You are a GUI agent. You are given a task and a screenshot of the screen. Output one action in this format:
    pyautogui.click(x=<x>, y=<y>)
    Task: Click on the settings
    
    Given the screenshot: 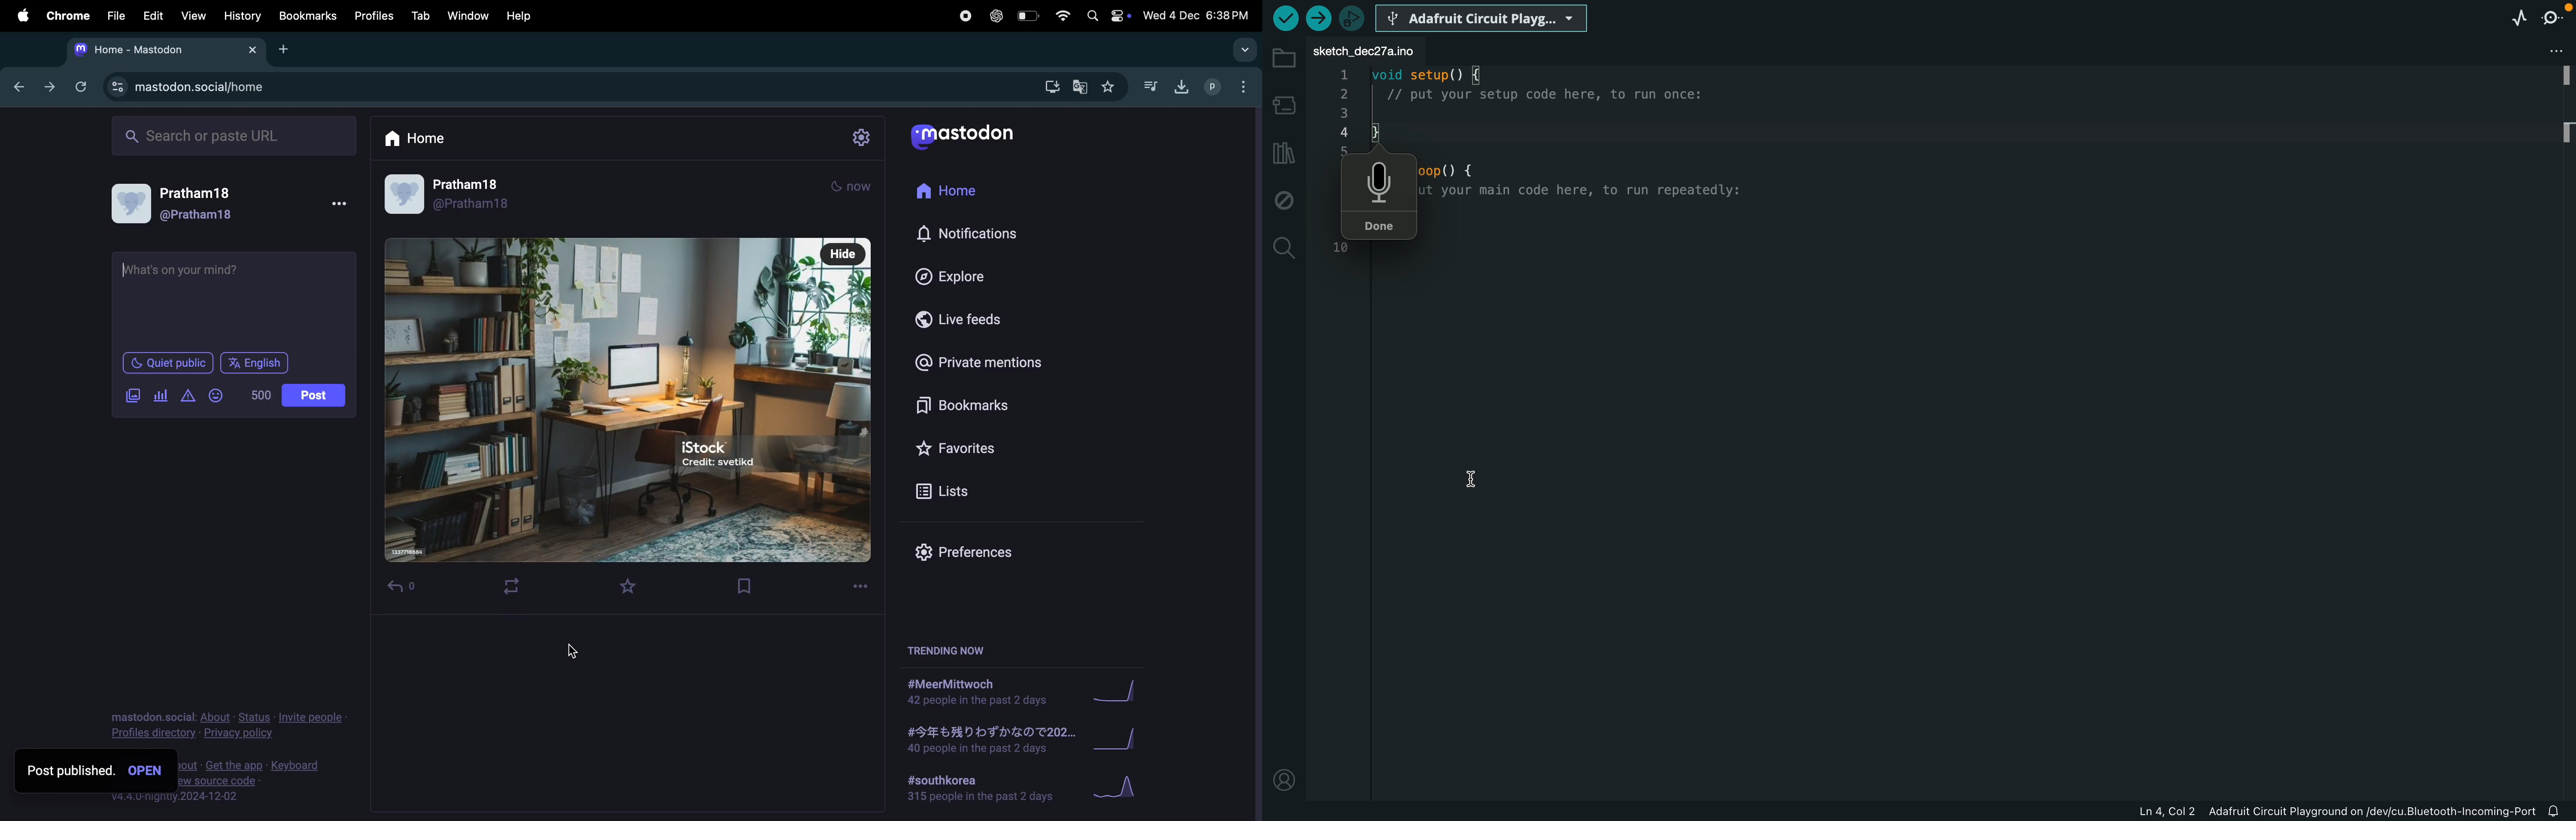 What is the action you would take?
    pyautogui.click(x=859, y=137)
    